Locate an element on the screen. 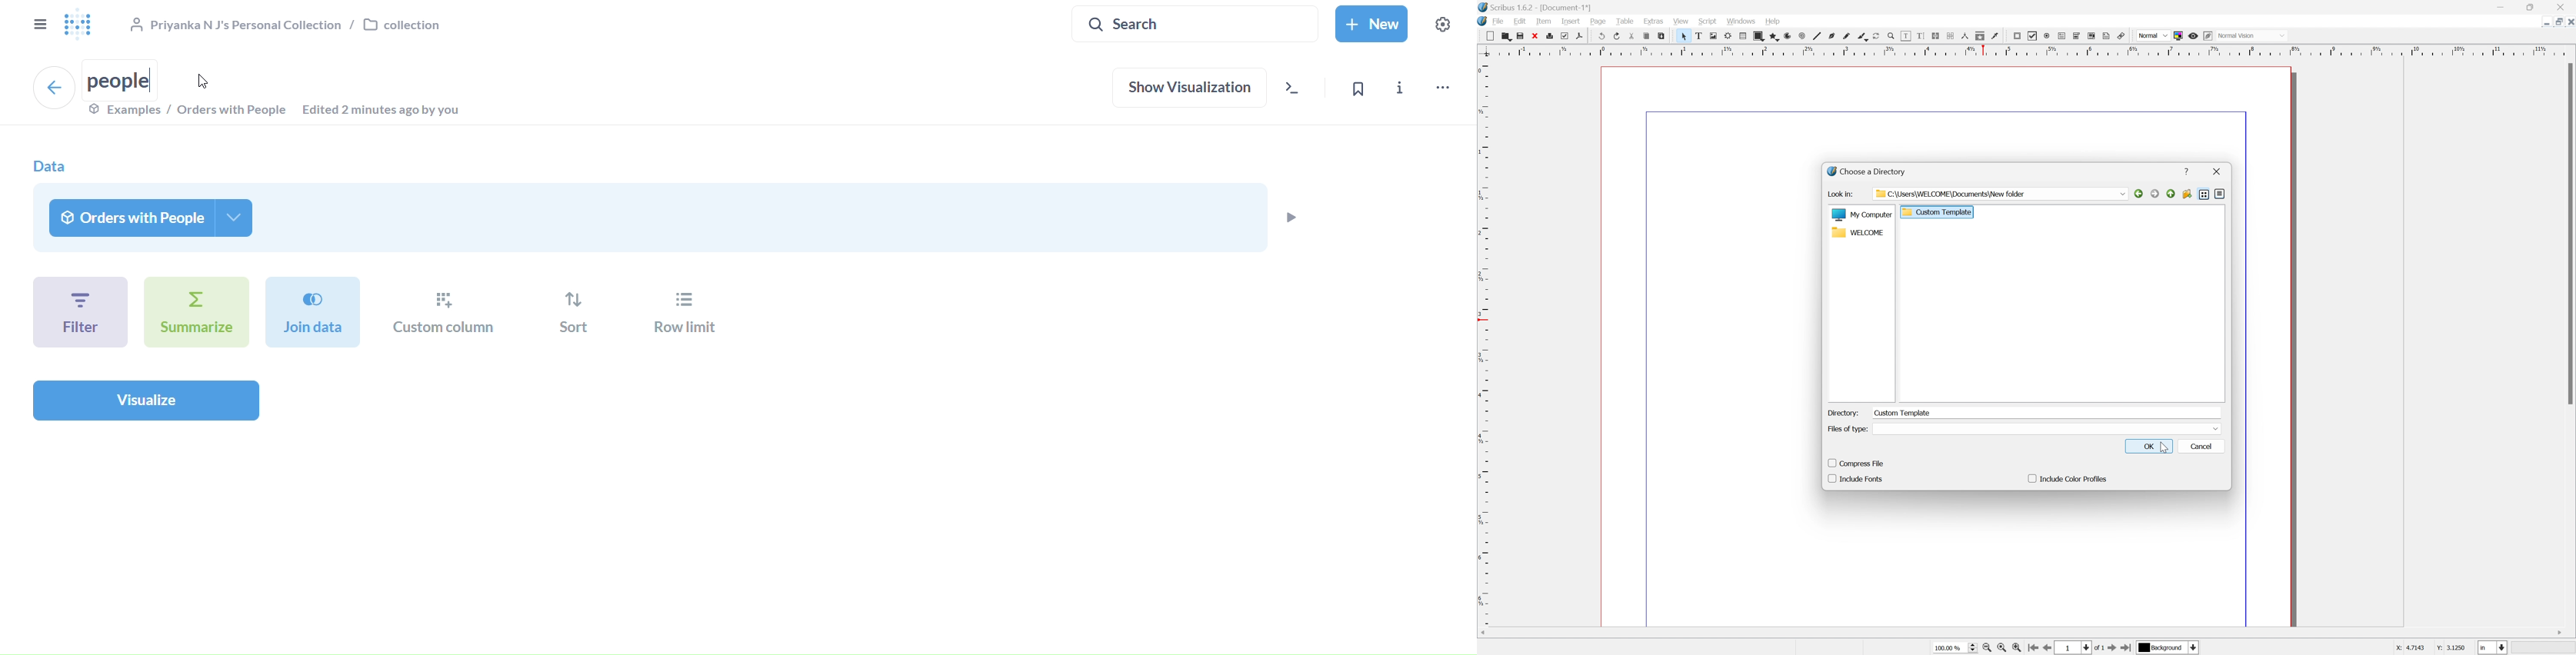 The width and height of the screenshot is (2576, 672). Select current unit is located at coordinates (2492, 646).